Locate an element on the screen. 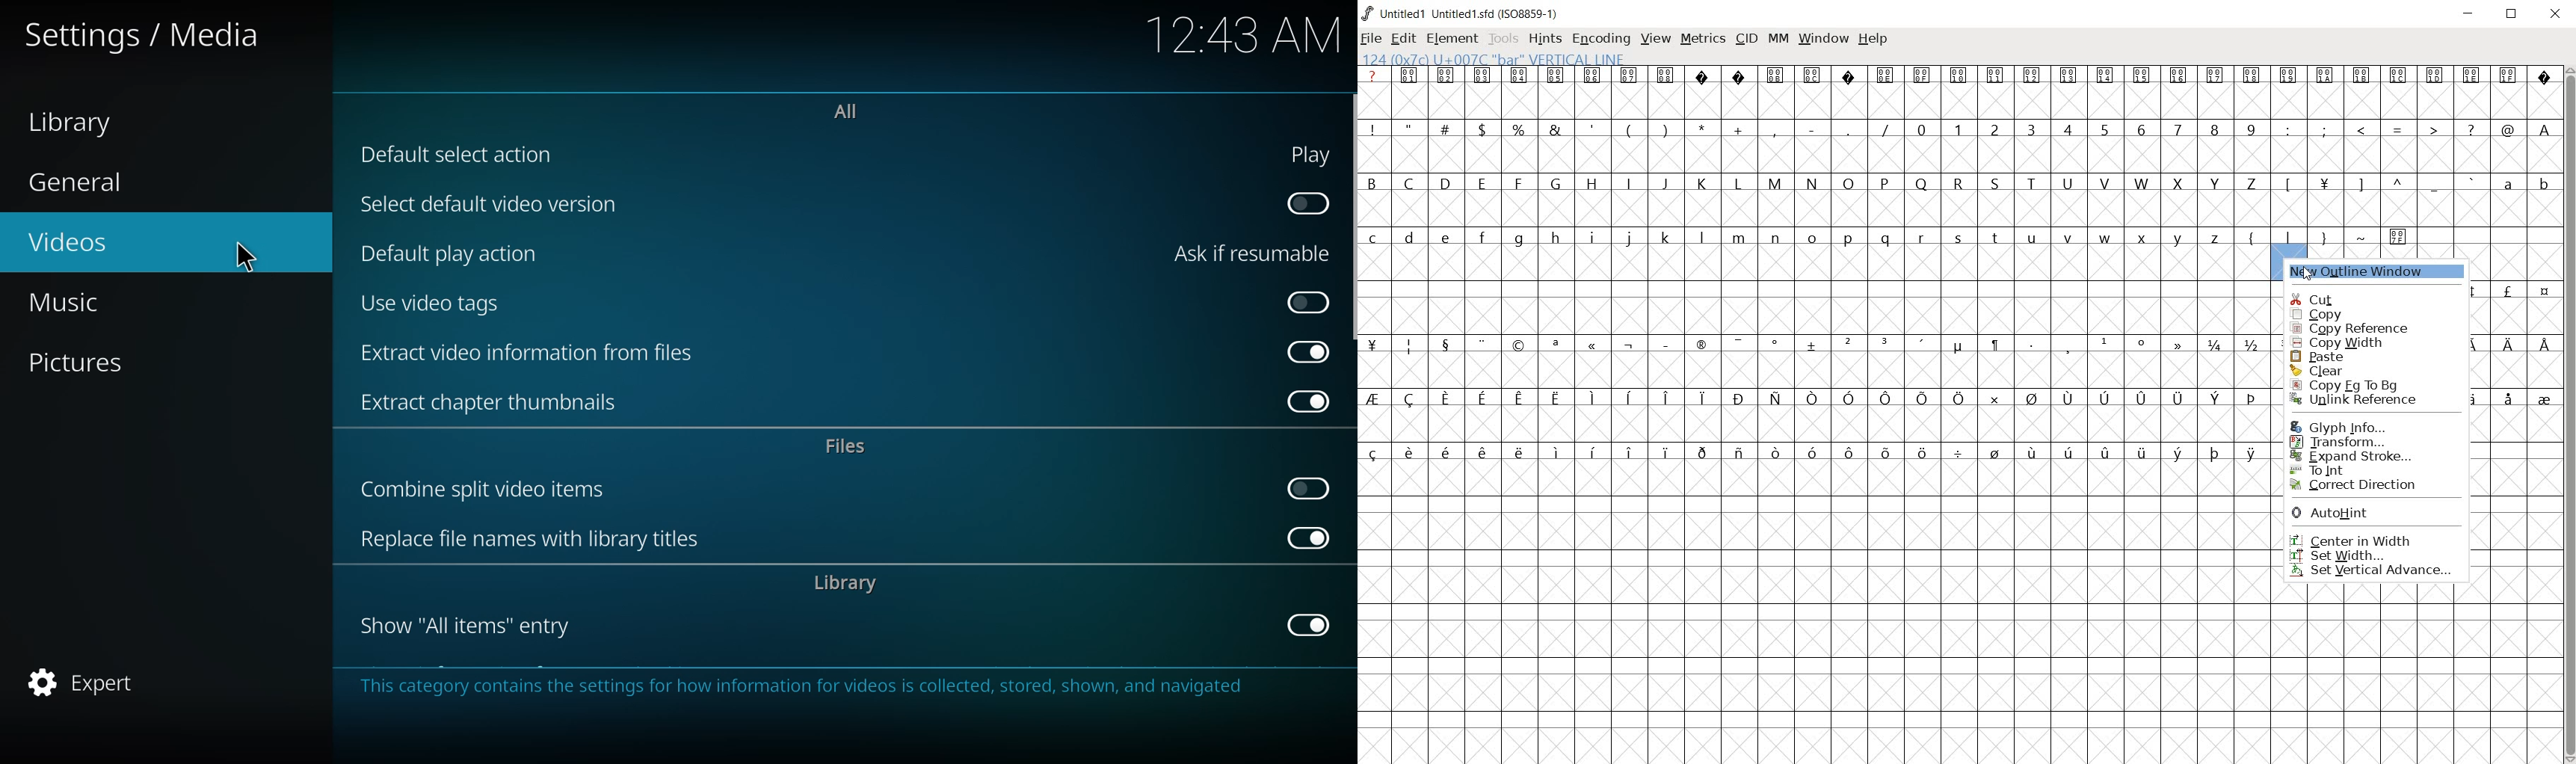 The width and height of the screenshot is (2576, 784). use video tags is located at coordinates (437, 306).